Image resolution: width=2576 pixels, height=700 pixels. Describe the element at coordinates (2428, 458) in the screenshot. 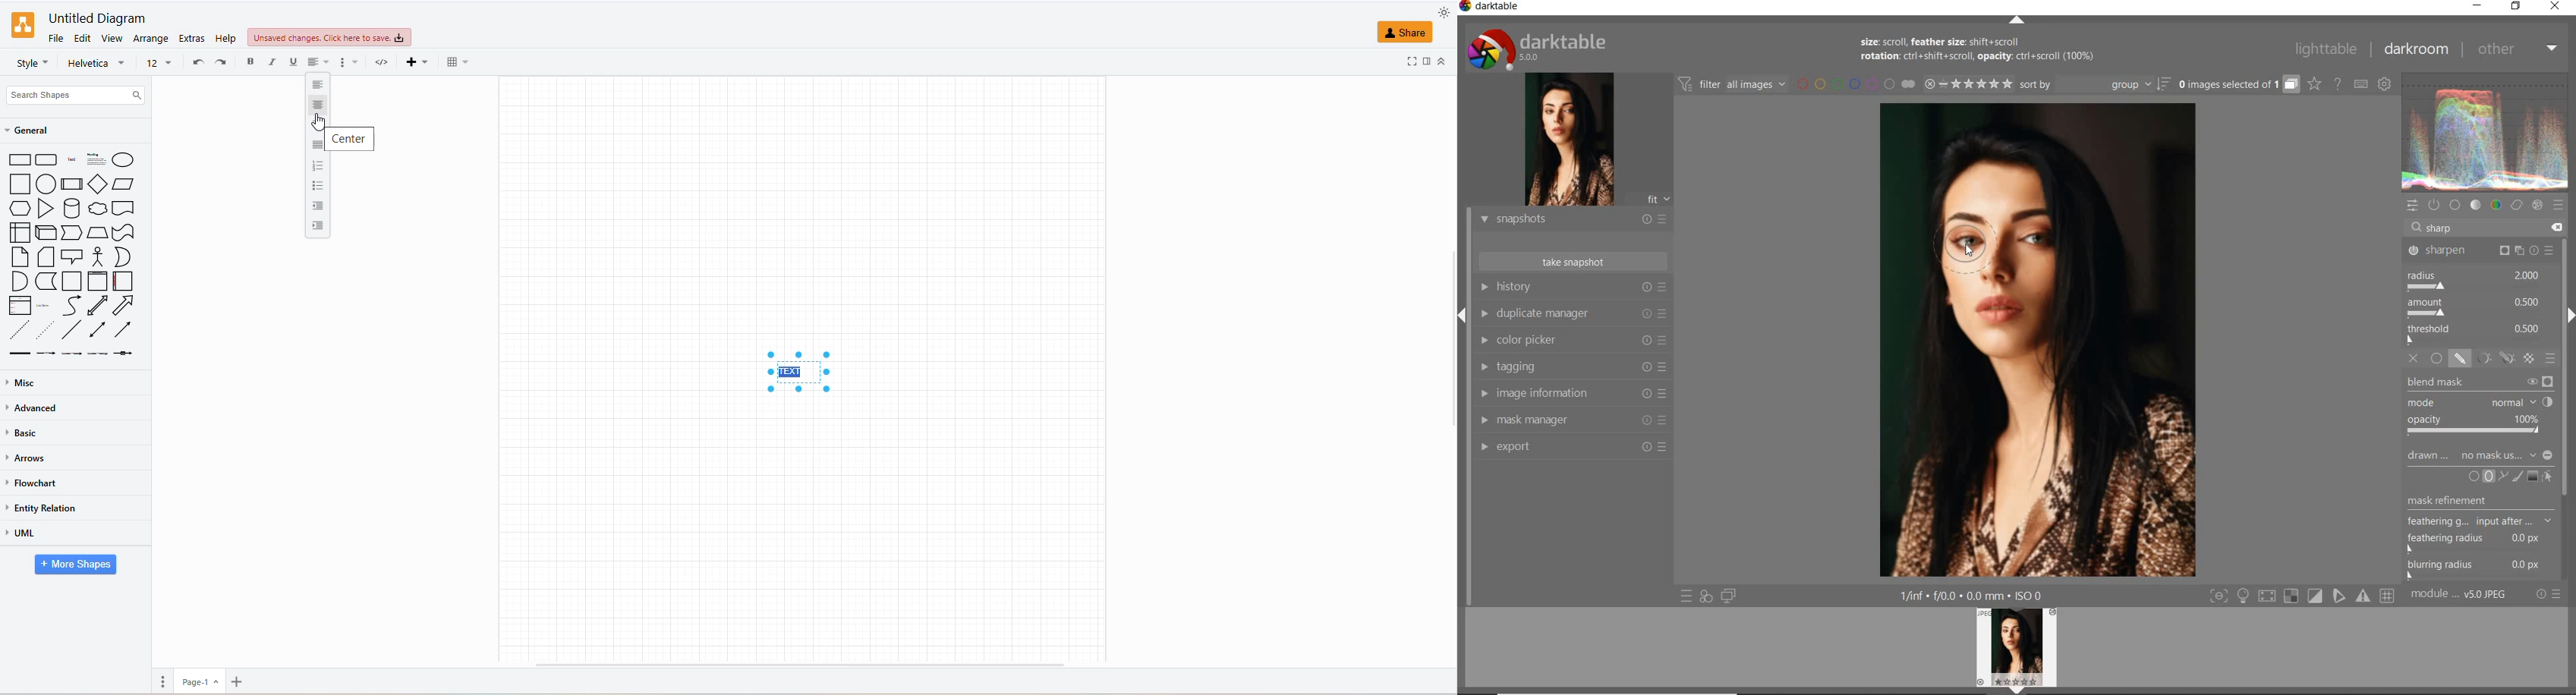

I see `drawn mask` at that location.